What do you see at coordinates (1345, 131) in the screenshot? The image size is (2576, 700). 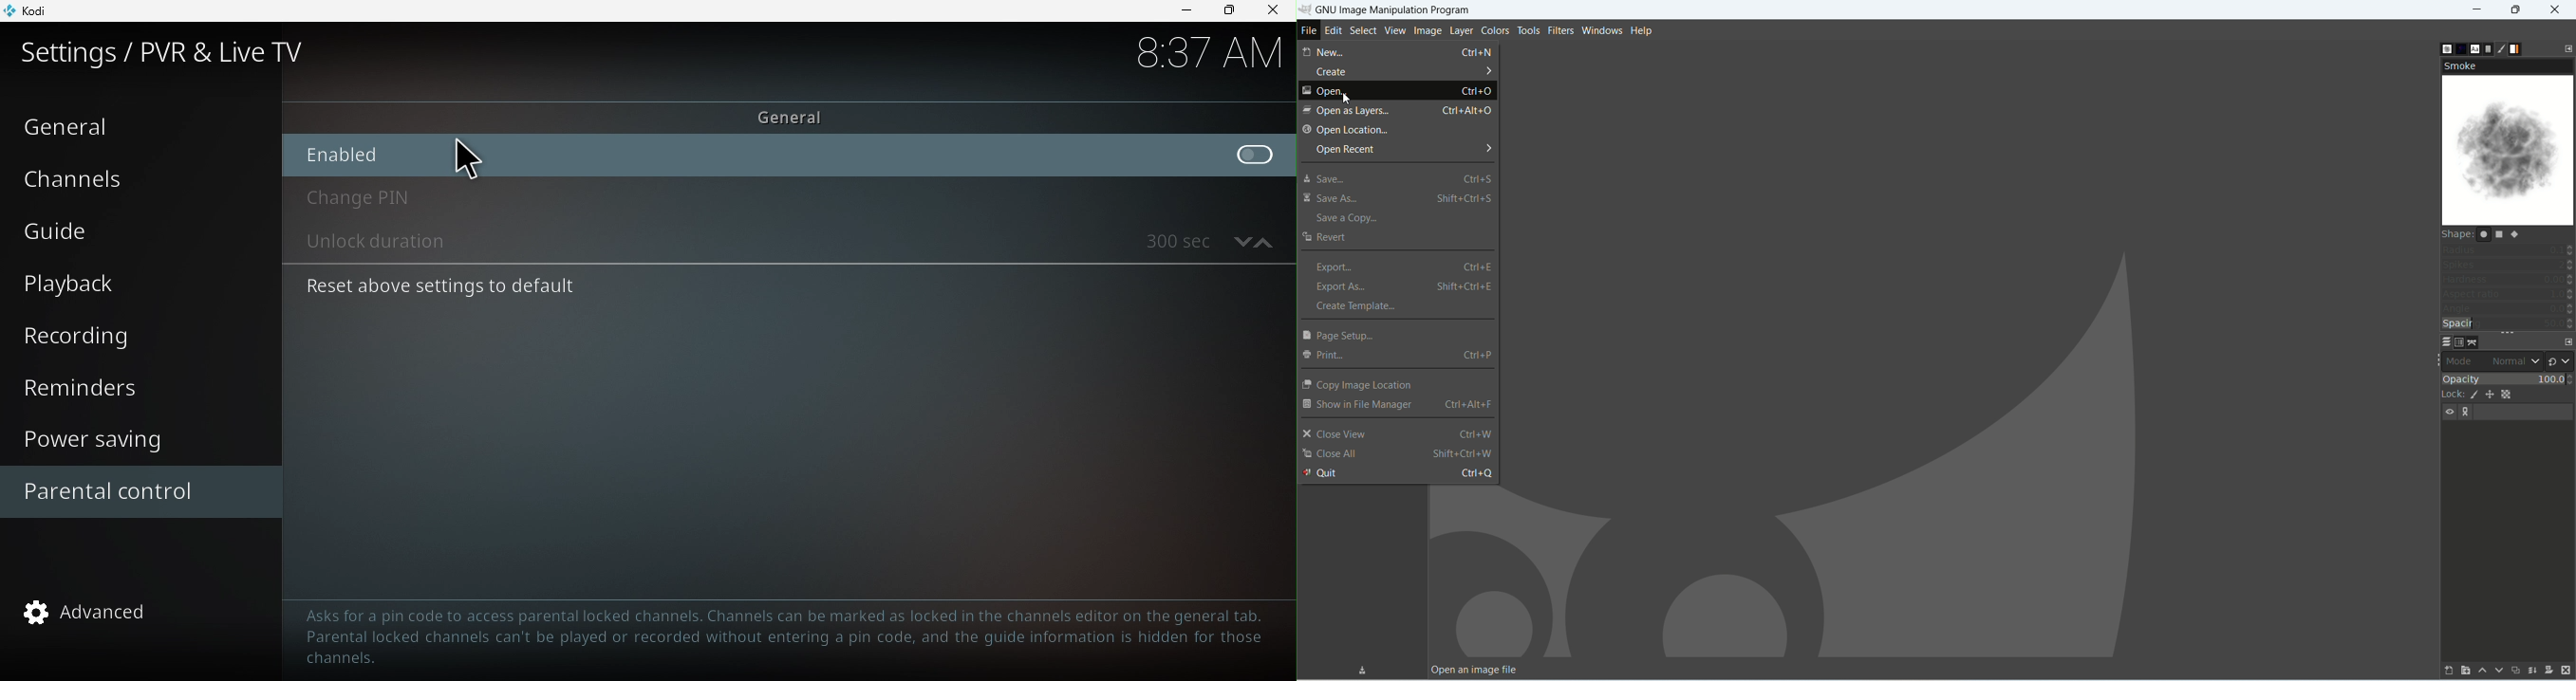 I see `open location` at bounding box center [1345, 131].